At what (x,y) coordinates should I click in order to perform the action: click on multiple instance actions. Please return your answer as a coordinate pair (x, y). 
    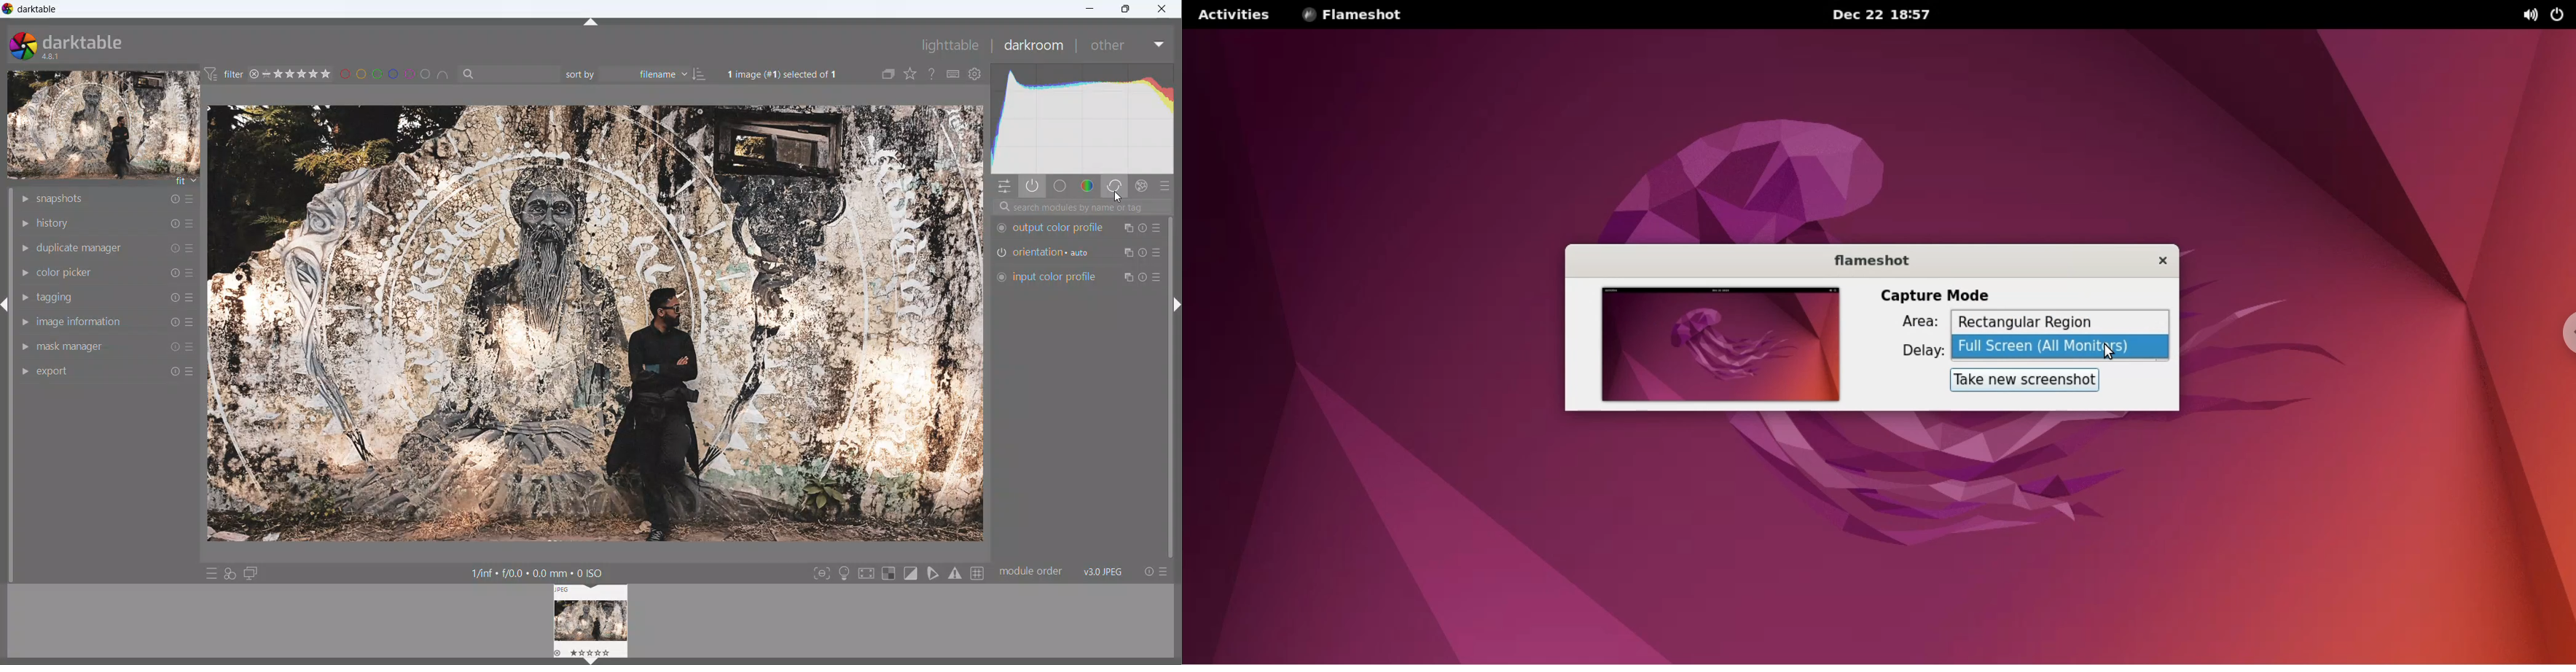
    Looking at the image, I should click on (1129, 228).